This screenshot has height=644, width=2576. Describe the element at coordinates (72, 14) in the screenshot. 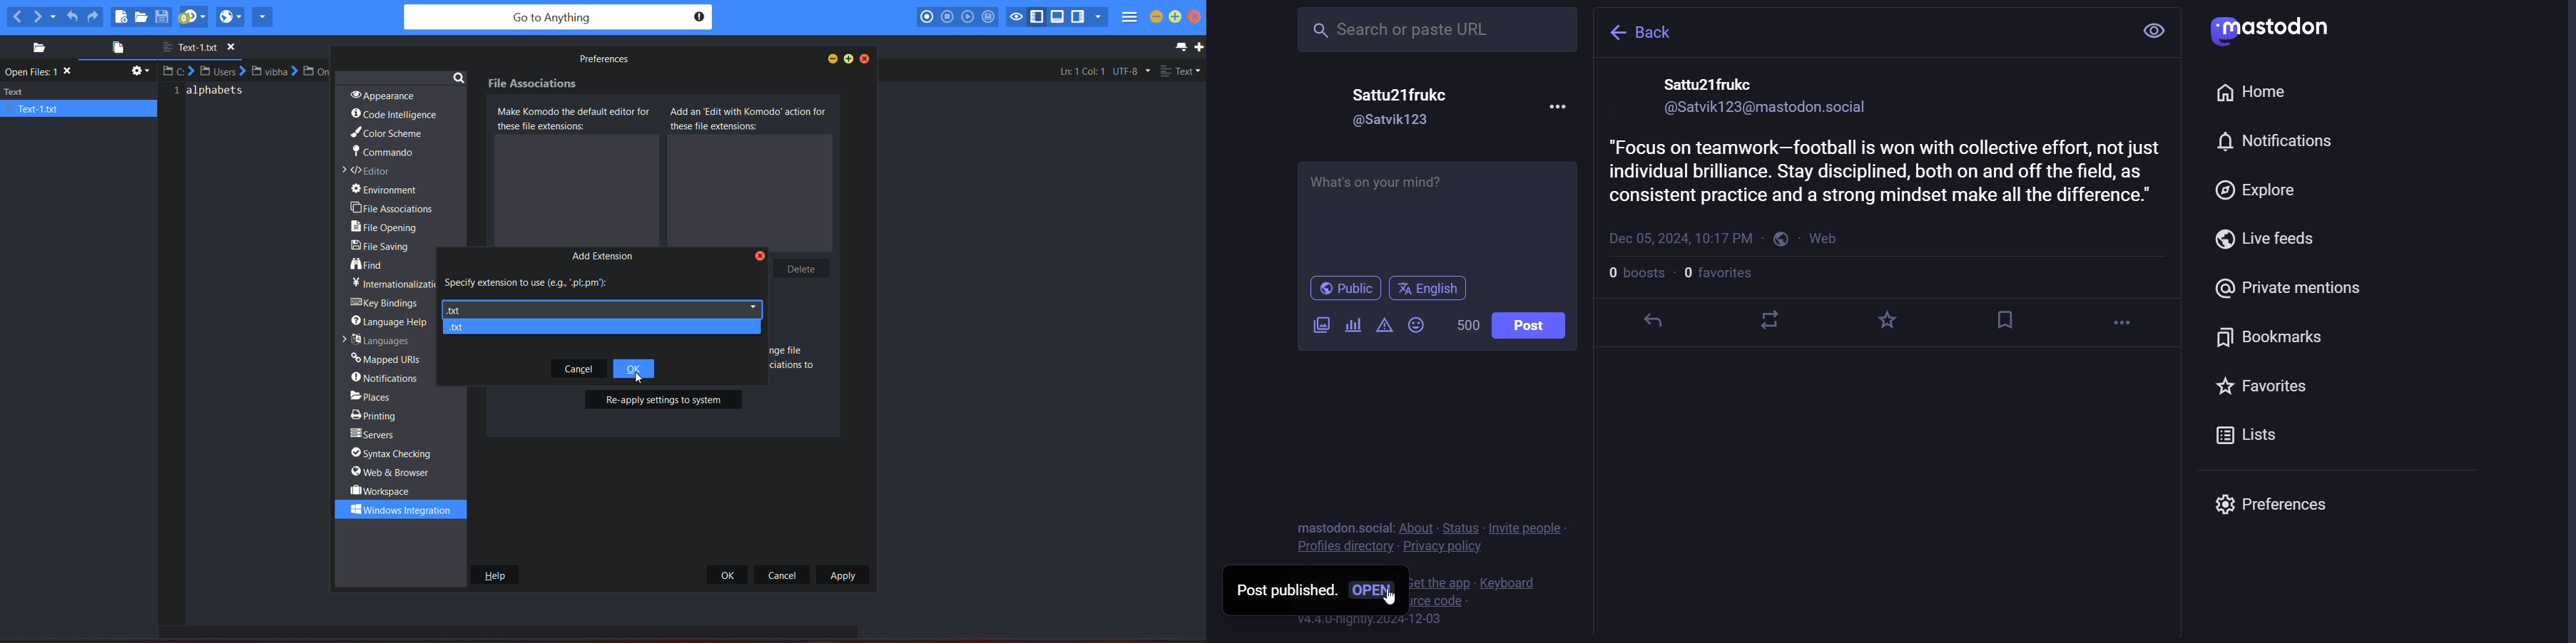

I see `undo` at that location.